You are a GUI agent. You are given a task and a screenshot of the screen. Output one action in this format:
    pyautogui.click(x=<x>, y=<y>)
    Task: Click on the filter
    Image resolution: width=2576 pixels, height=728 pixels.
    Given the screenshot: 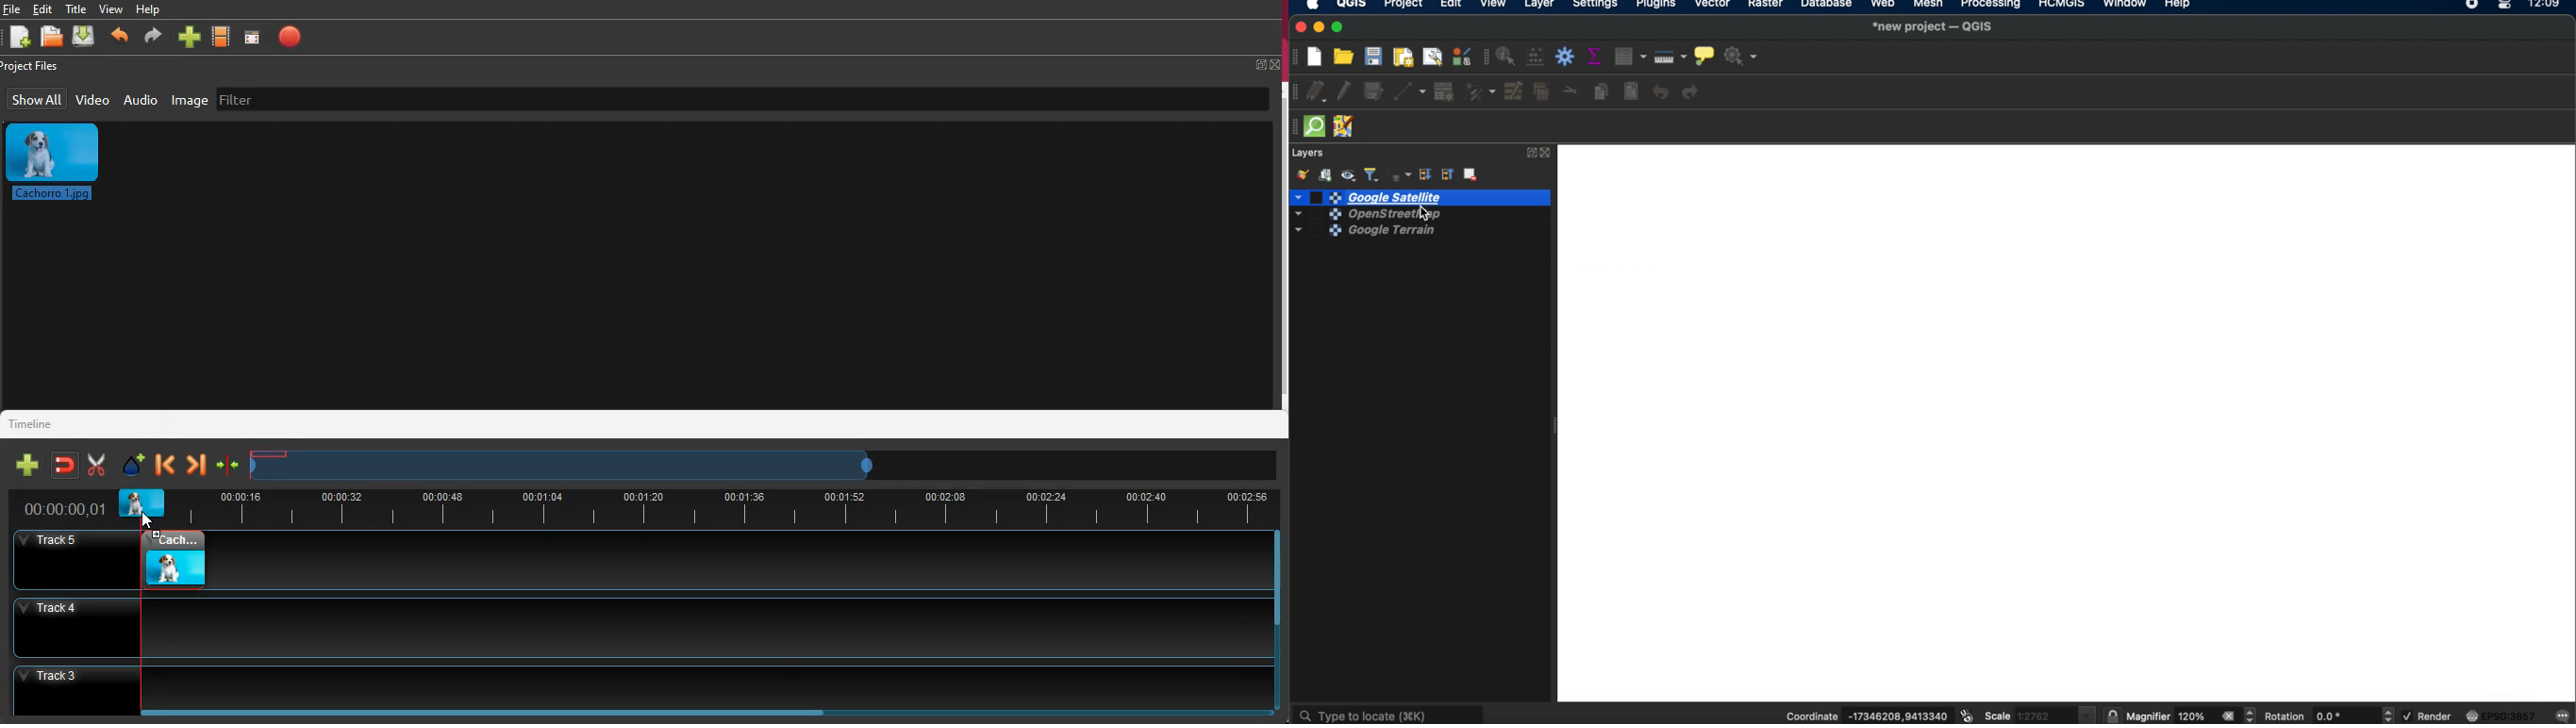 What is the action you would take?
    pyautogui.click(x=258, y=102)
    